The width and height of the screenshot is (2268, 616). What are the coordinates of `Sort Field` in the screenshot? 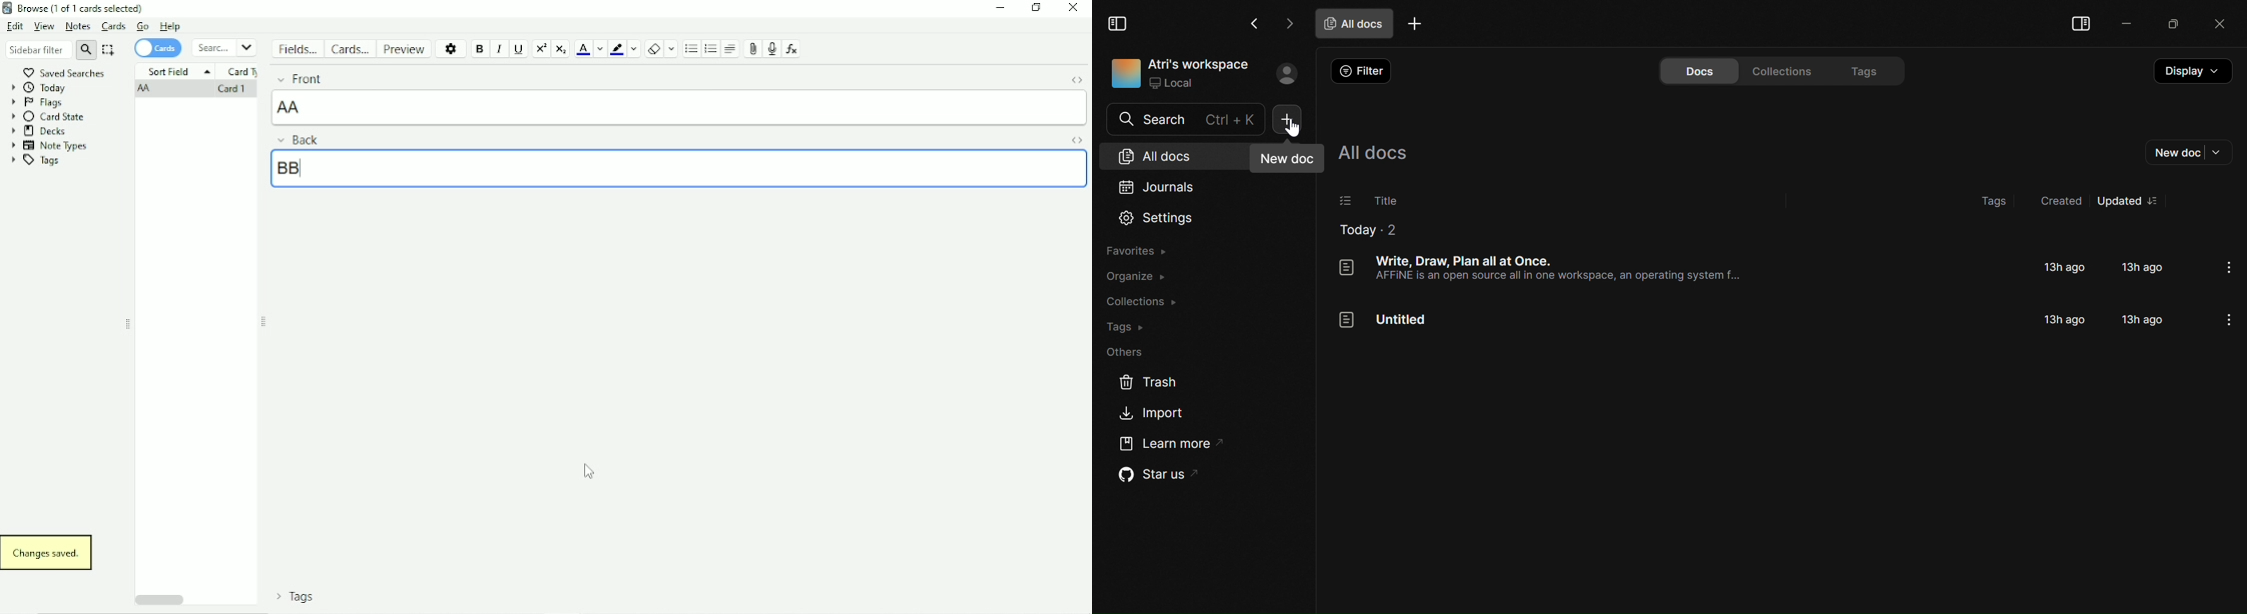 It's located at (178, 71).